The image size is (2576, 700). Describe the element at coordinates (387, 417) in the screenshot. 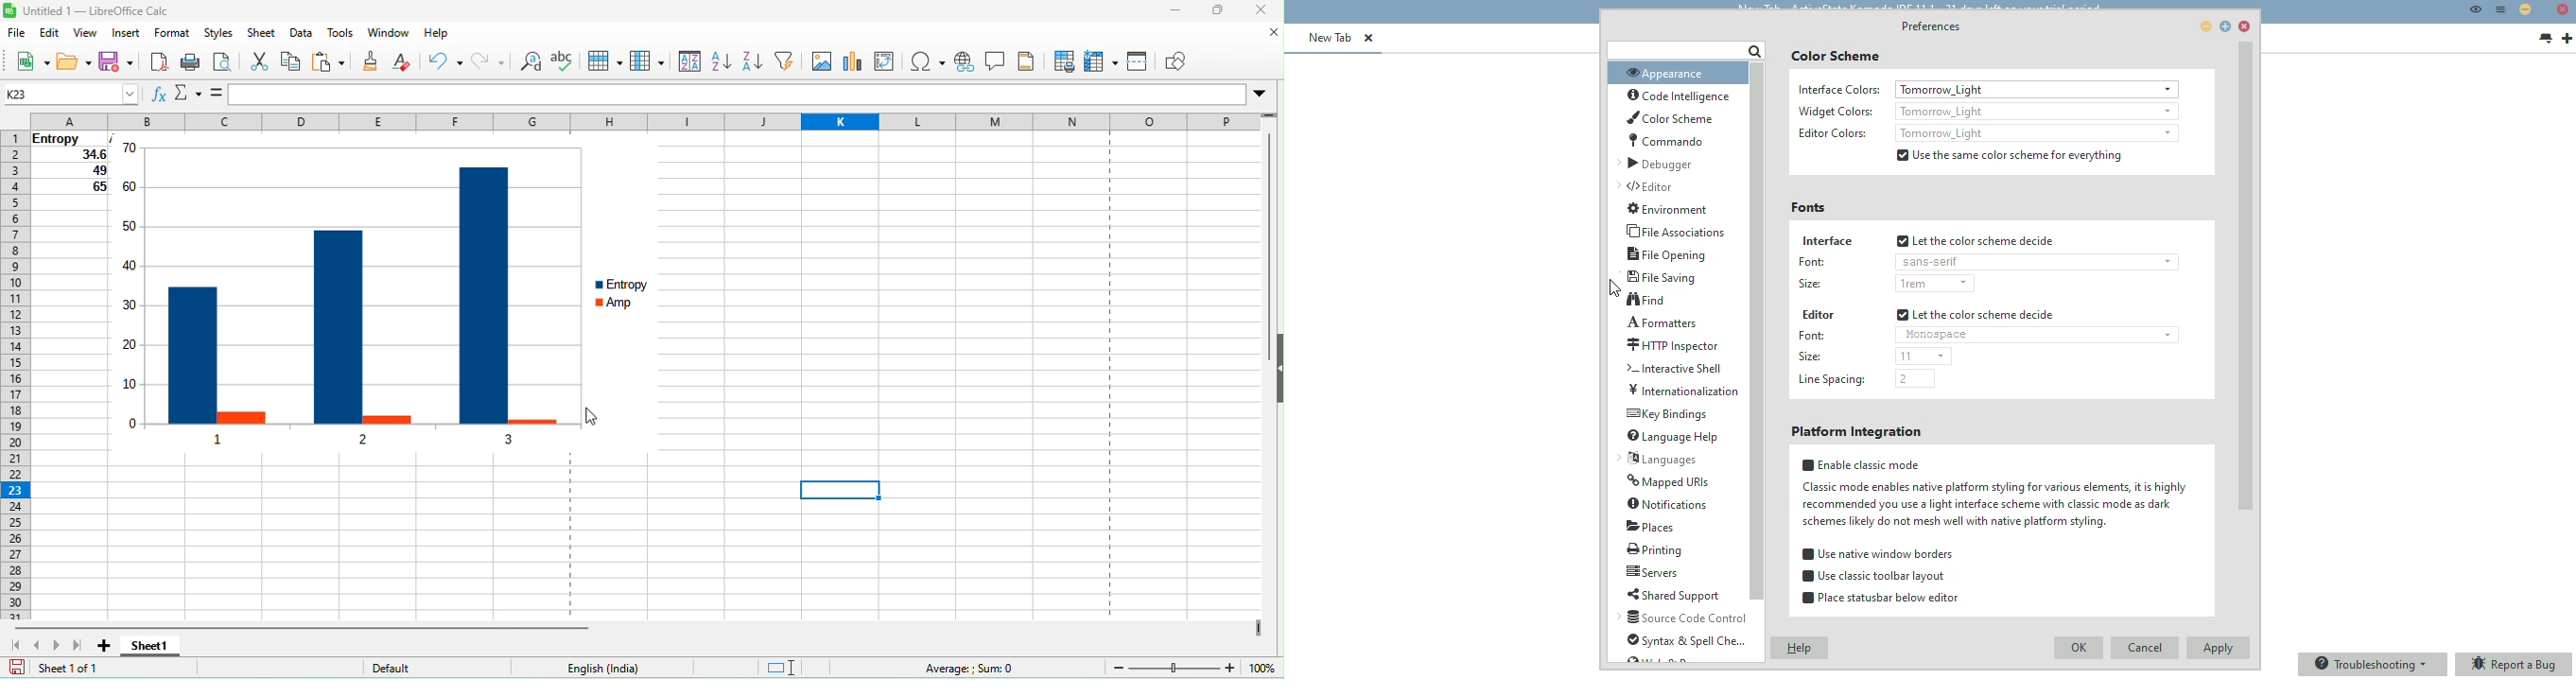

I see `amp 2` at that location.